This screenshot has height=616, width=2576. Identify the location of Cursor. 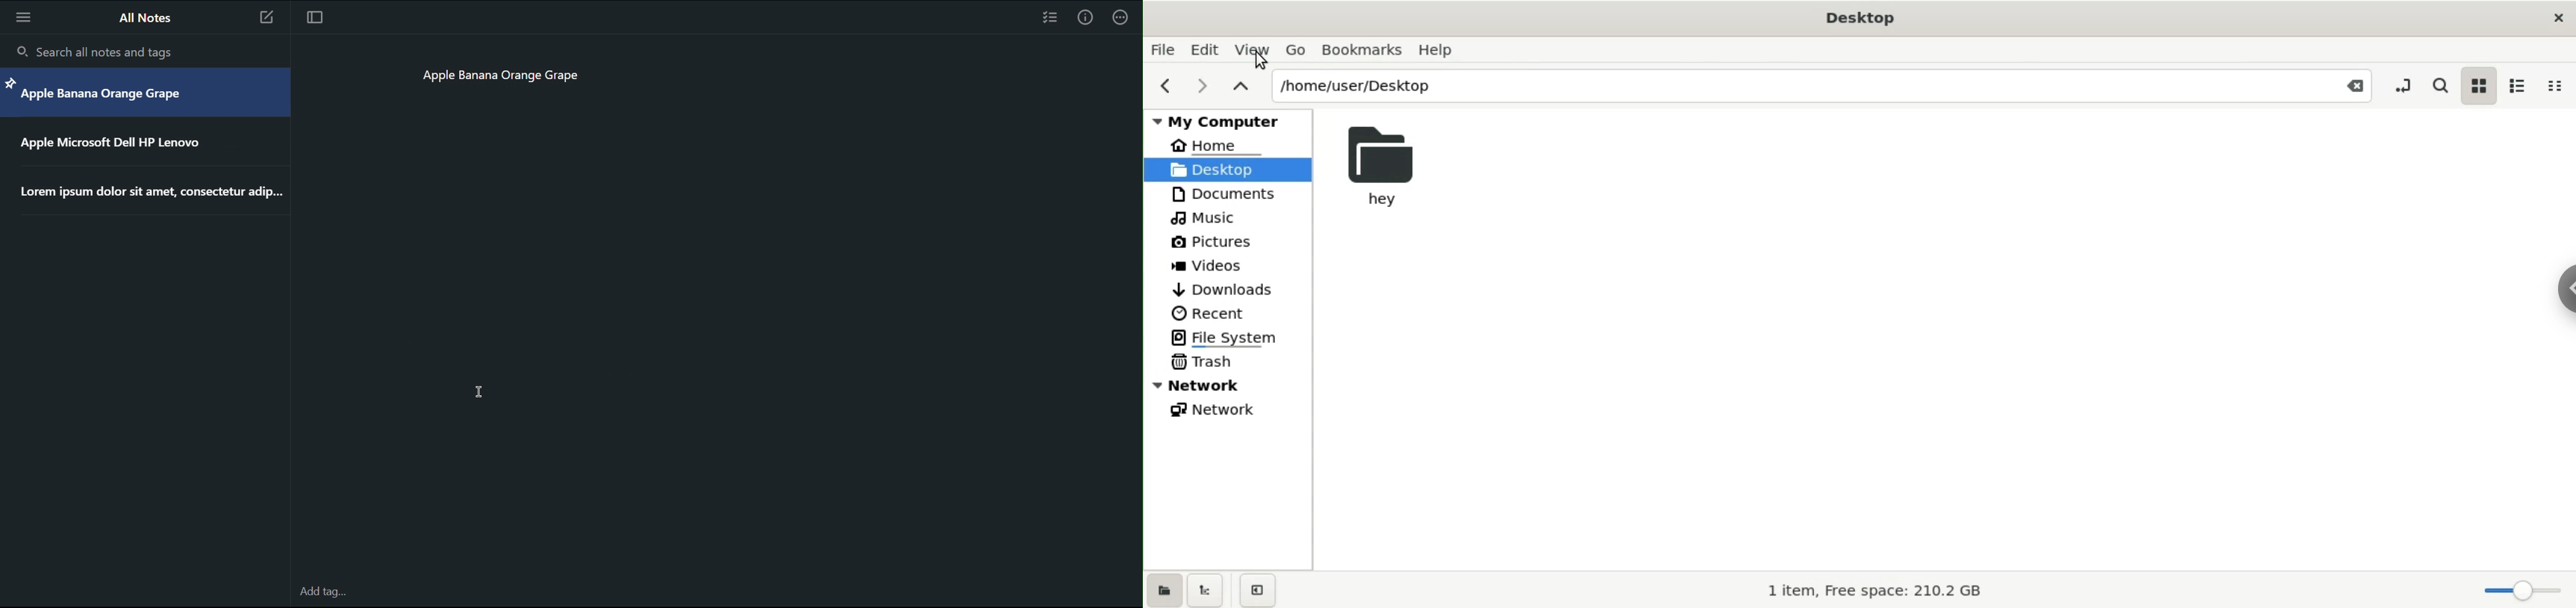
(480, 391).